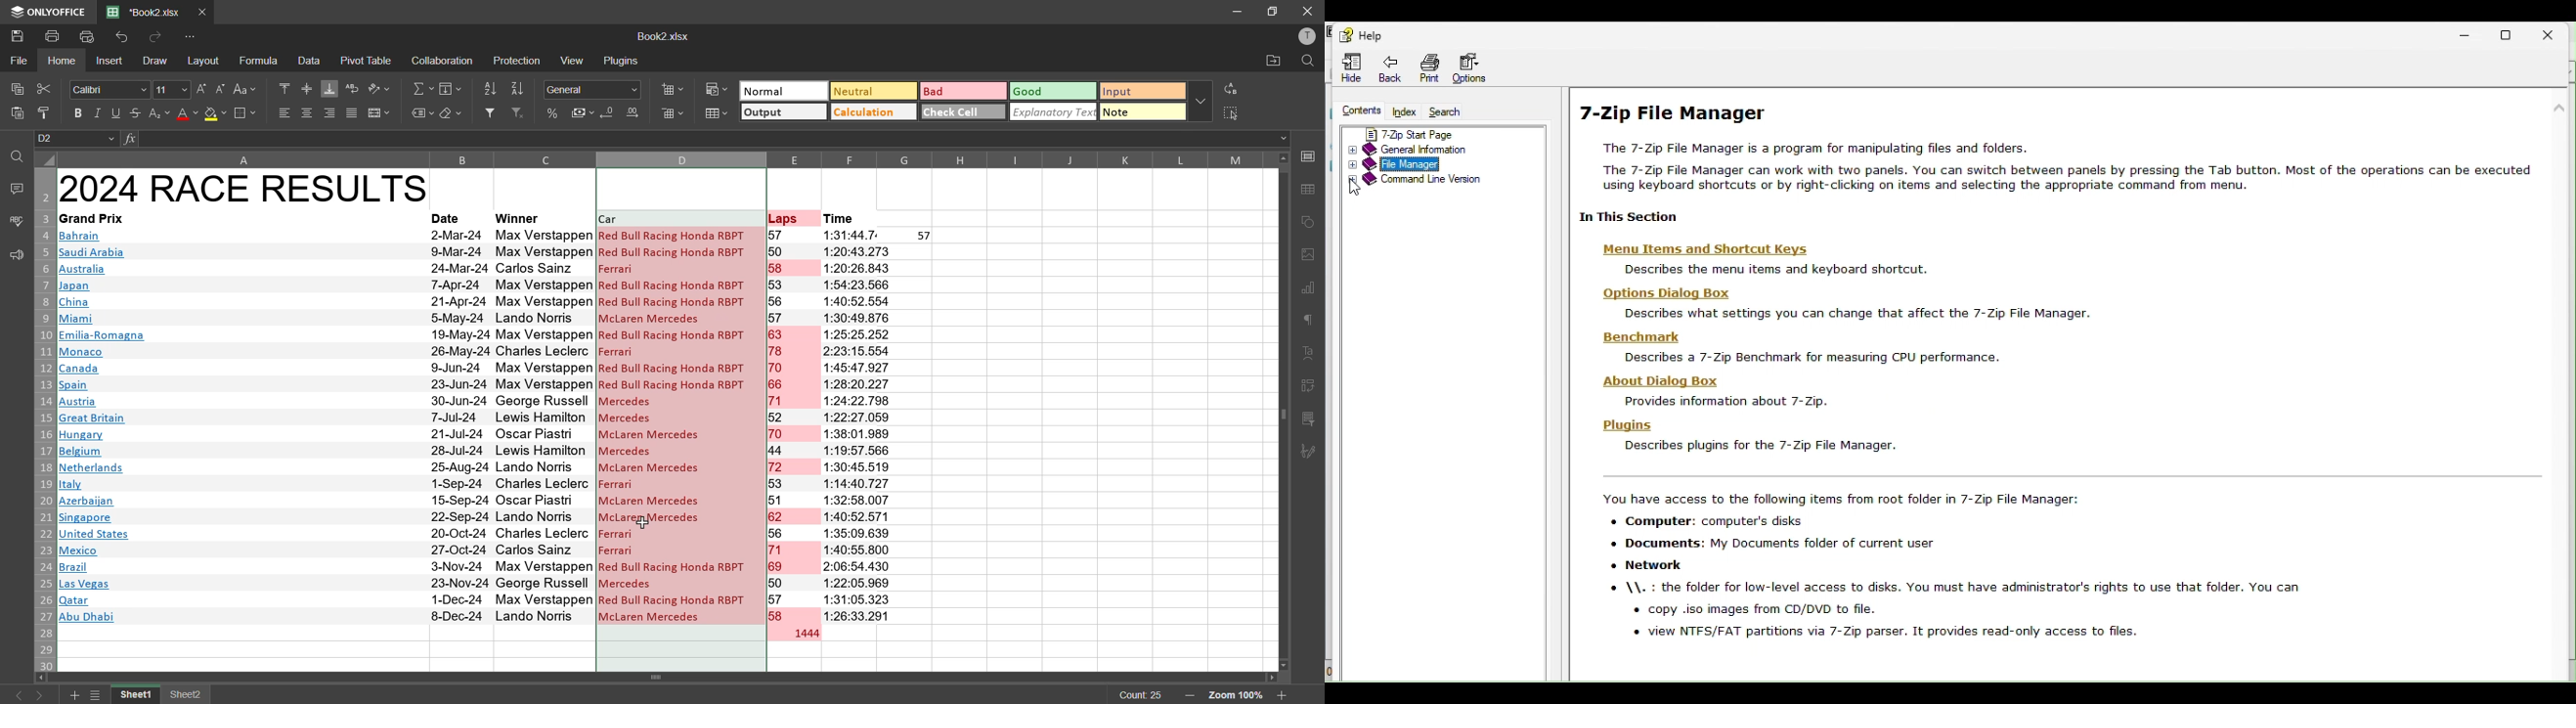  What do you see at coordinates (80, 113) in the screenshot?
I see `bold` at bounding box center [80, 113].